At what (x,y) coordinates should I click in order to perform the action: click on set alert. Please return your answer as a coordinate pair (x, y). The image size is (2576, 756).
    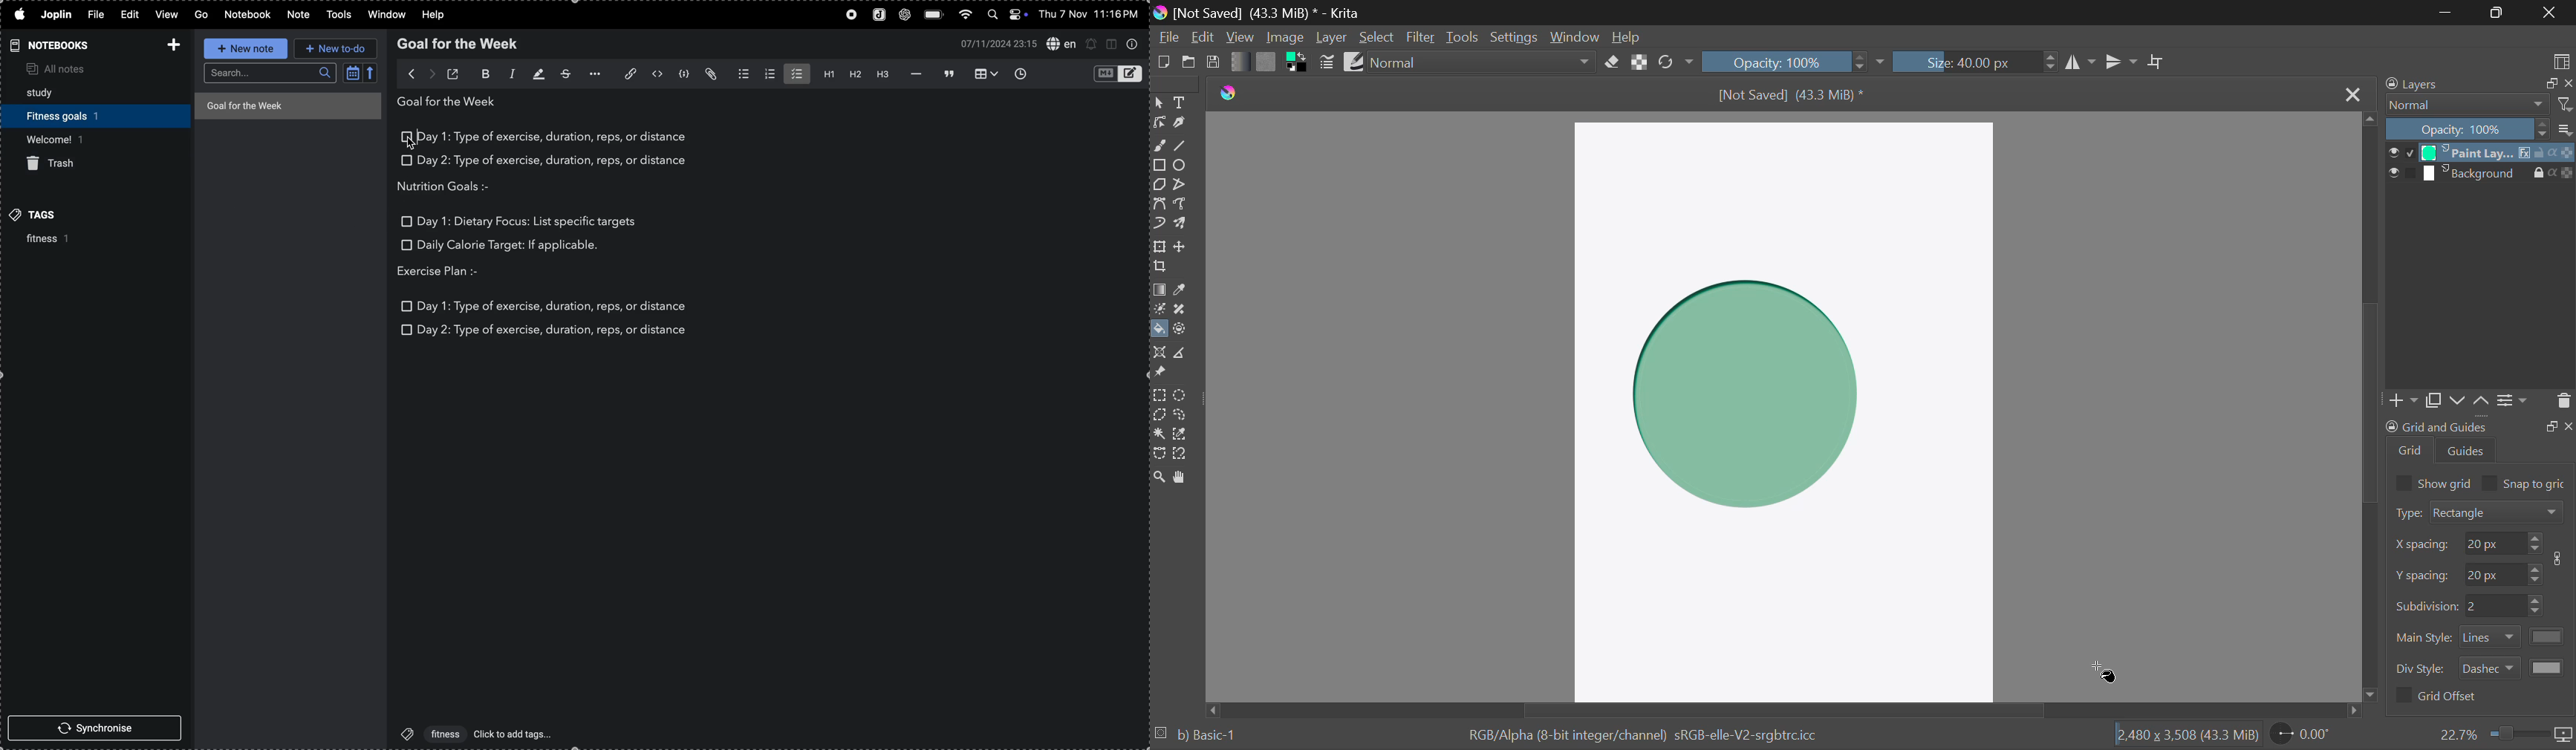
    Looking at the image, I should click on (1092, 44).